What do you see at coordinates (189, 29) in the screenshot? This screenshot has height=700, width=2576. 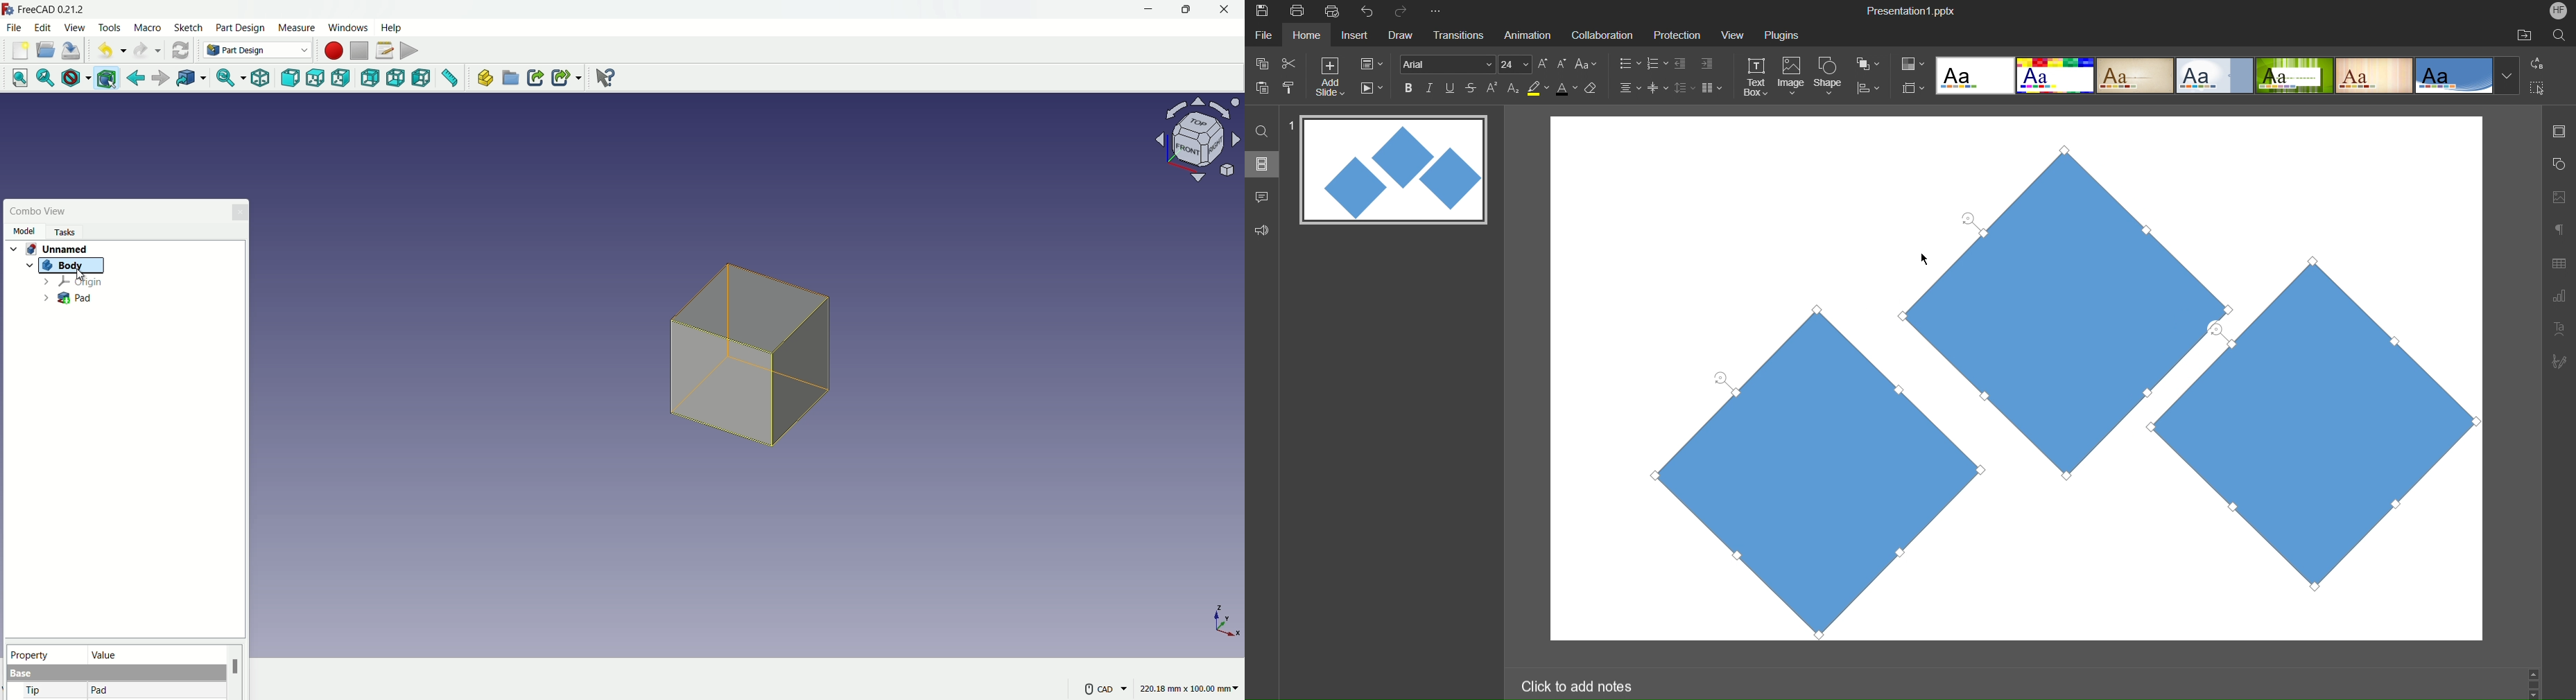 I see `sketch` at bounding box center [189, 29].